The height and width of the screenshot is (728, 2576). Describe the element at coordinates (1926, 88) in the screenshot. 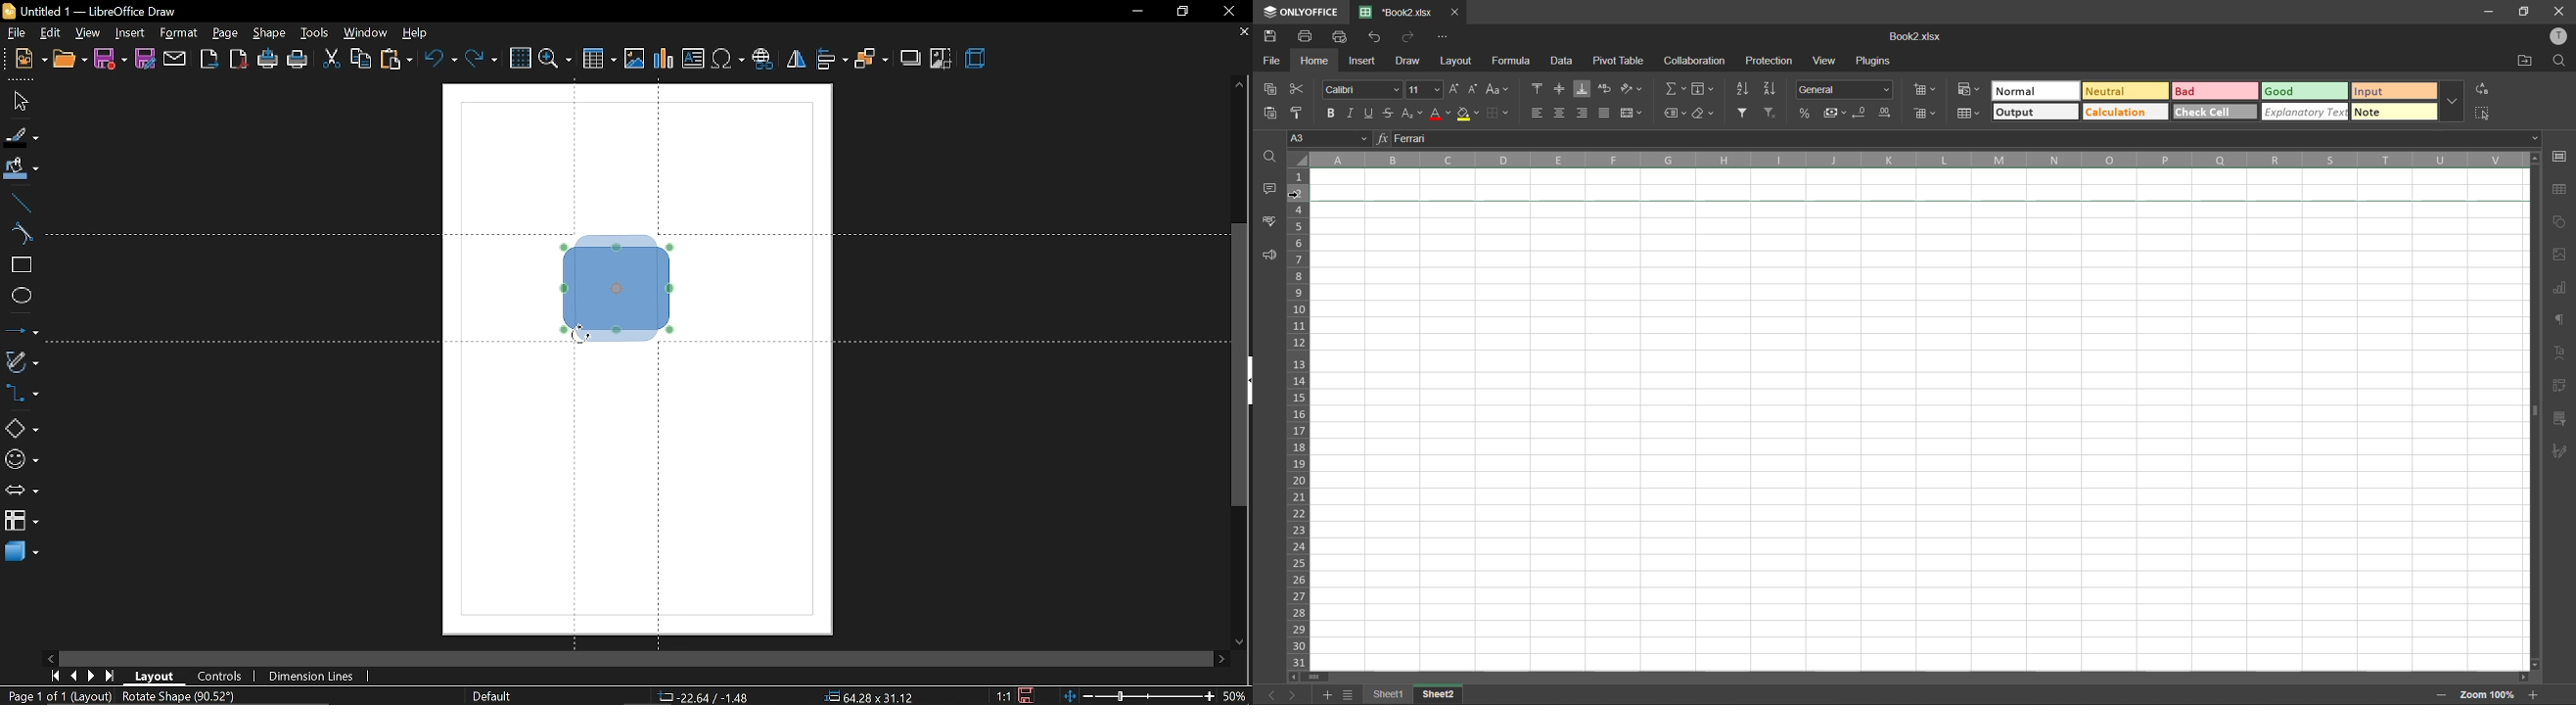

I see `insert cells` at that location.